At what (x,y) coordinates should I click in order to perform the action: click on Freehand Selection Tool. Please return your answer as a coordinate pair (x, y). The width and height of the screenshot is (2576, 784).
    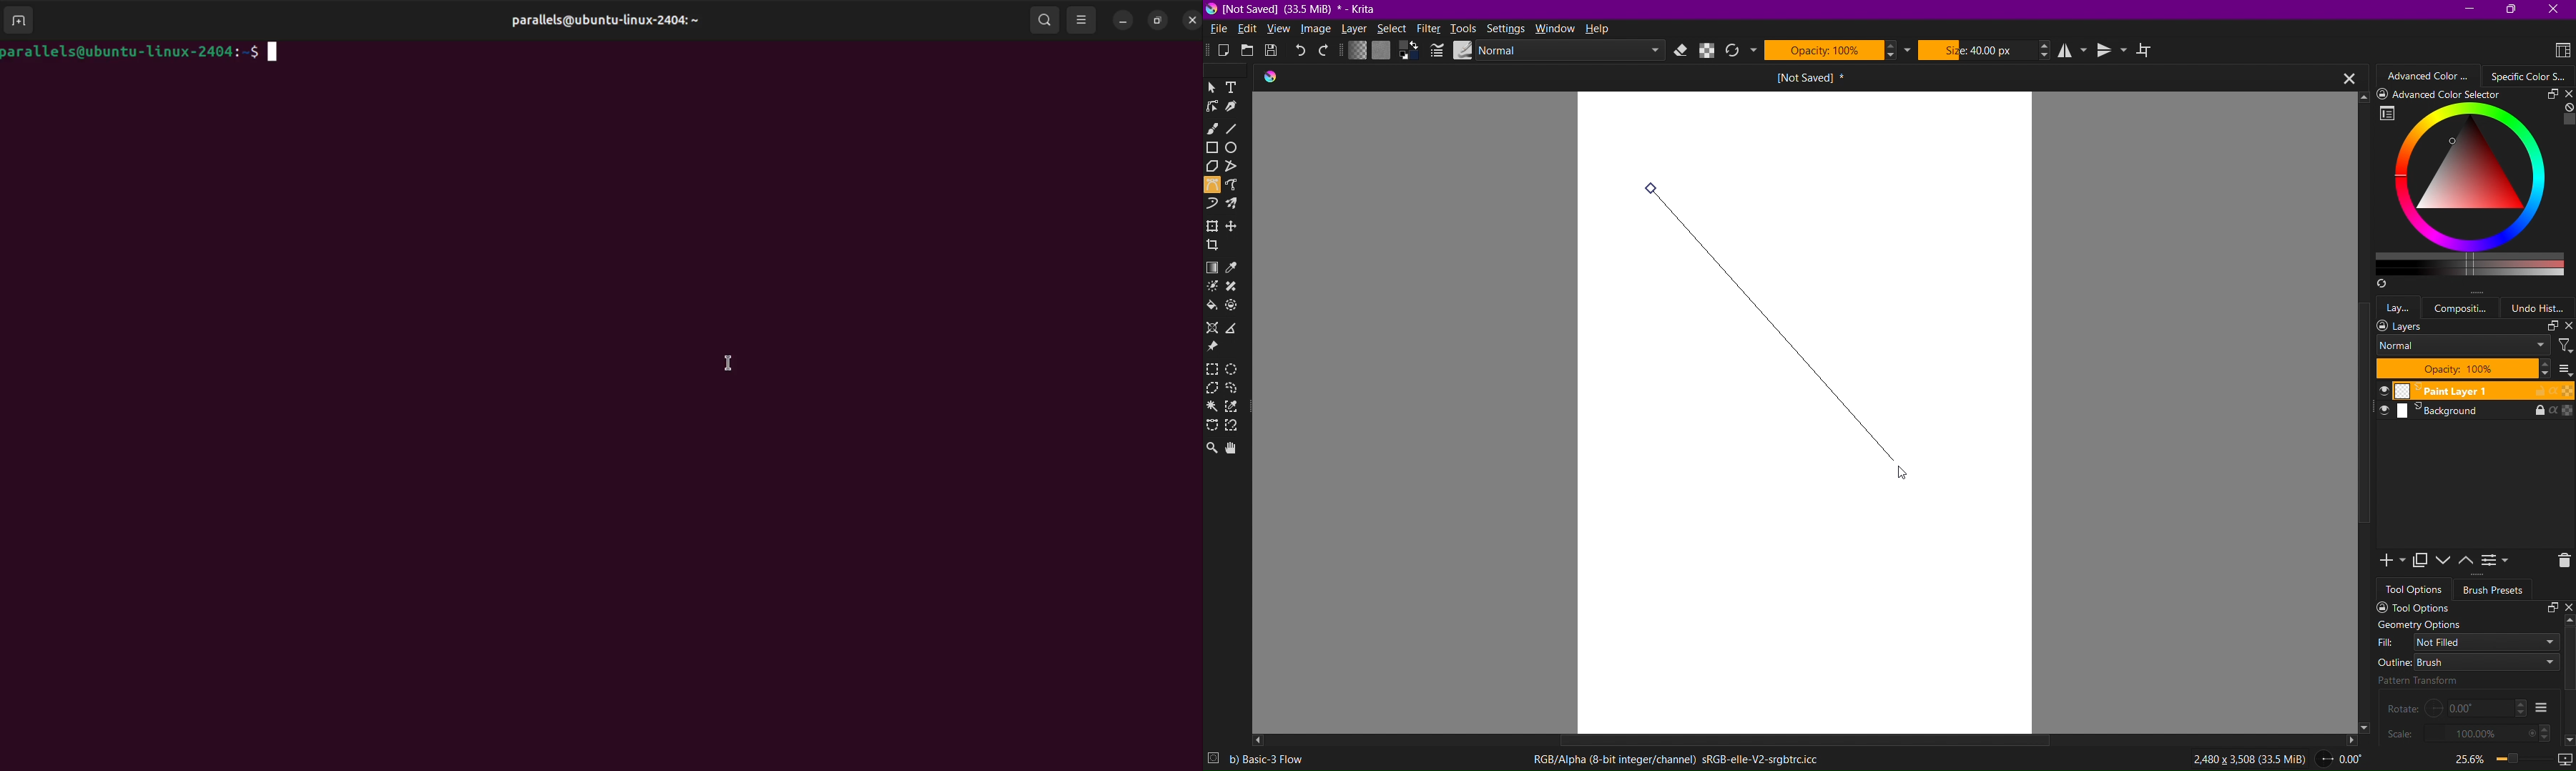
    Looking at the image, I should click on (1237, 391).